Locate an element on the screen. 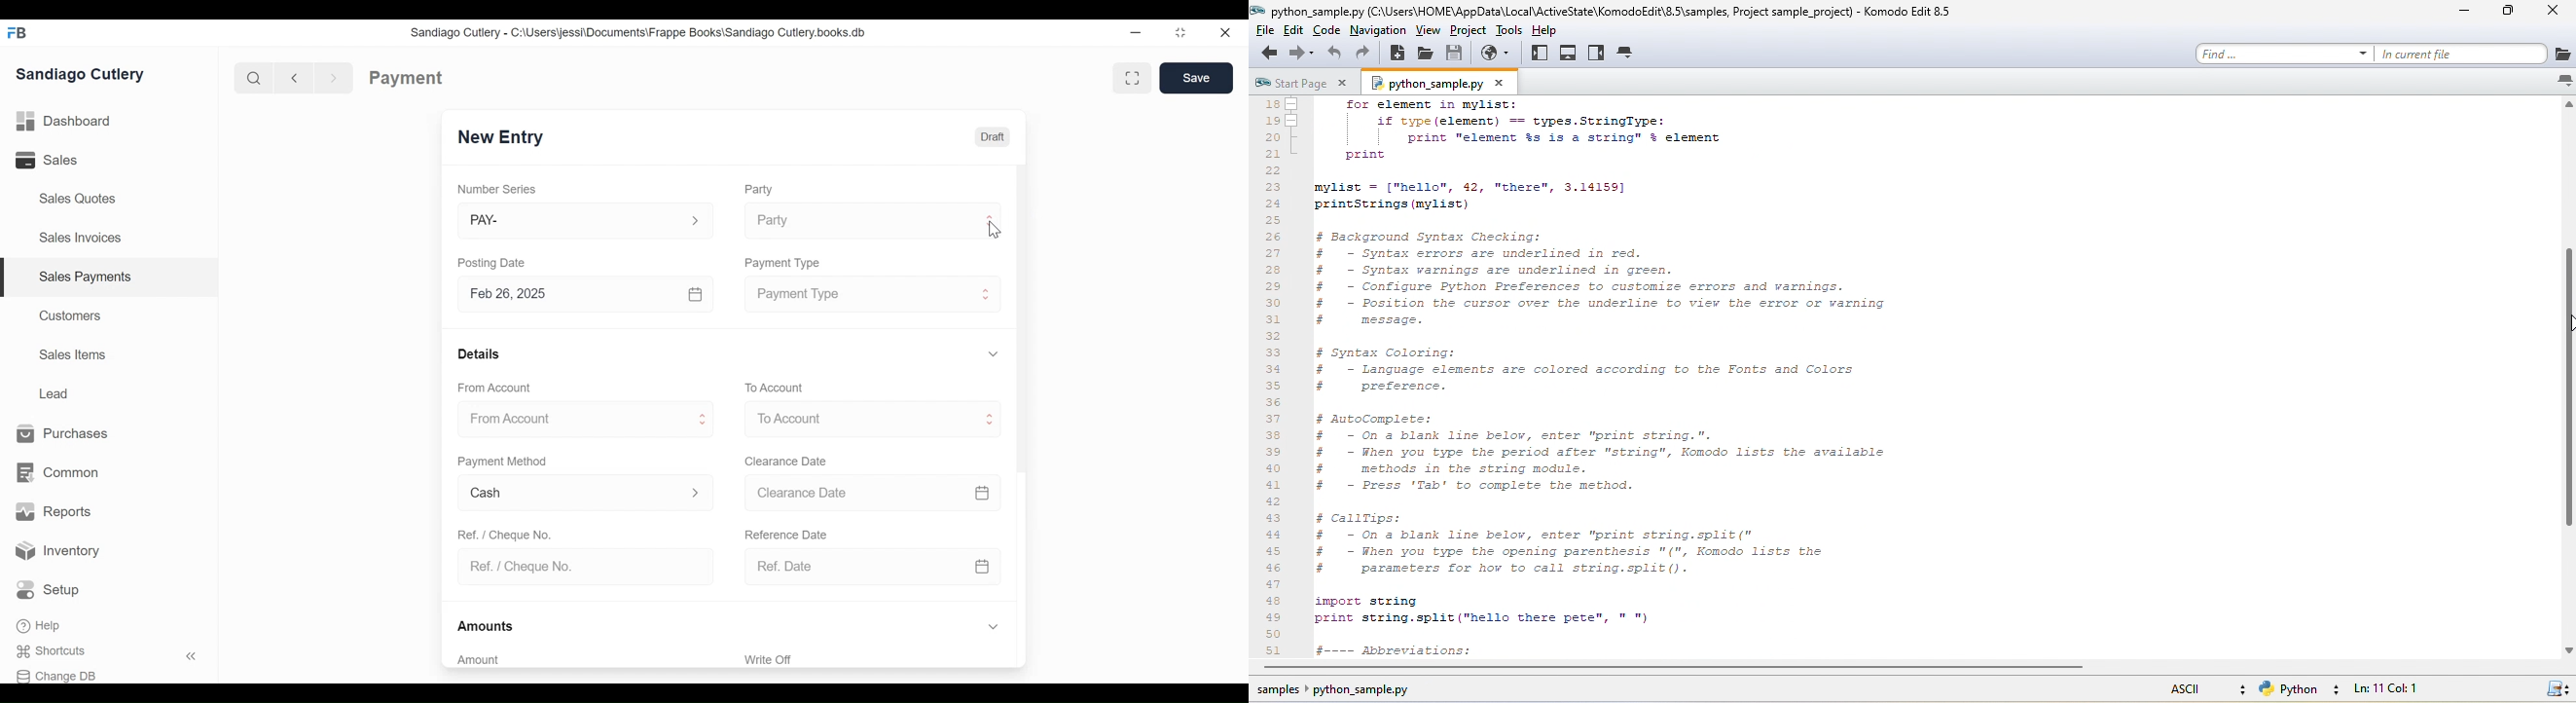  Restore is located at coordinates (1181, 34).